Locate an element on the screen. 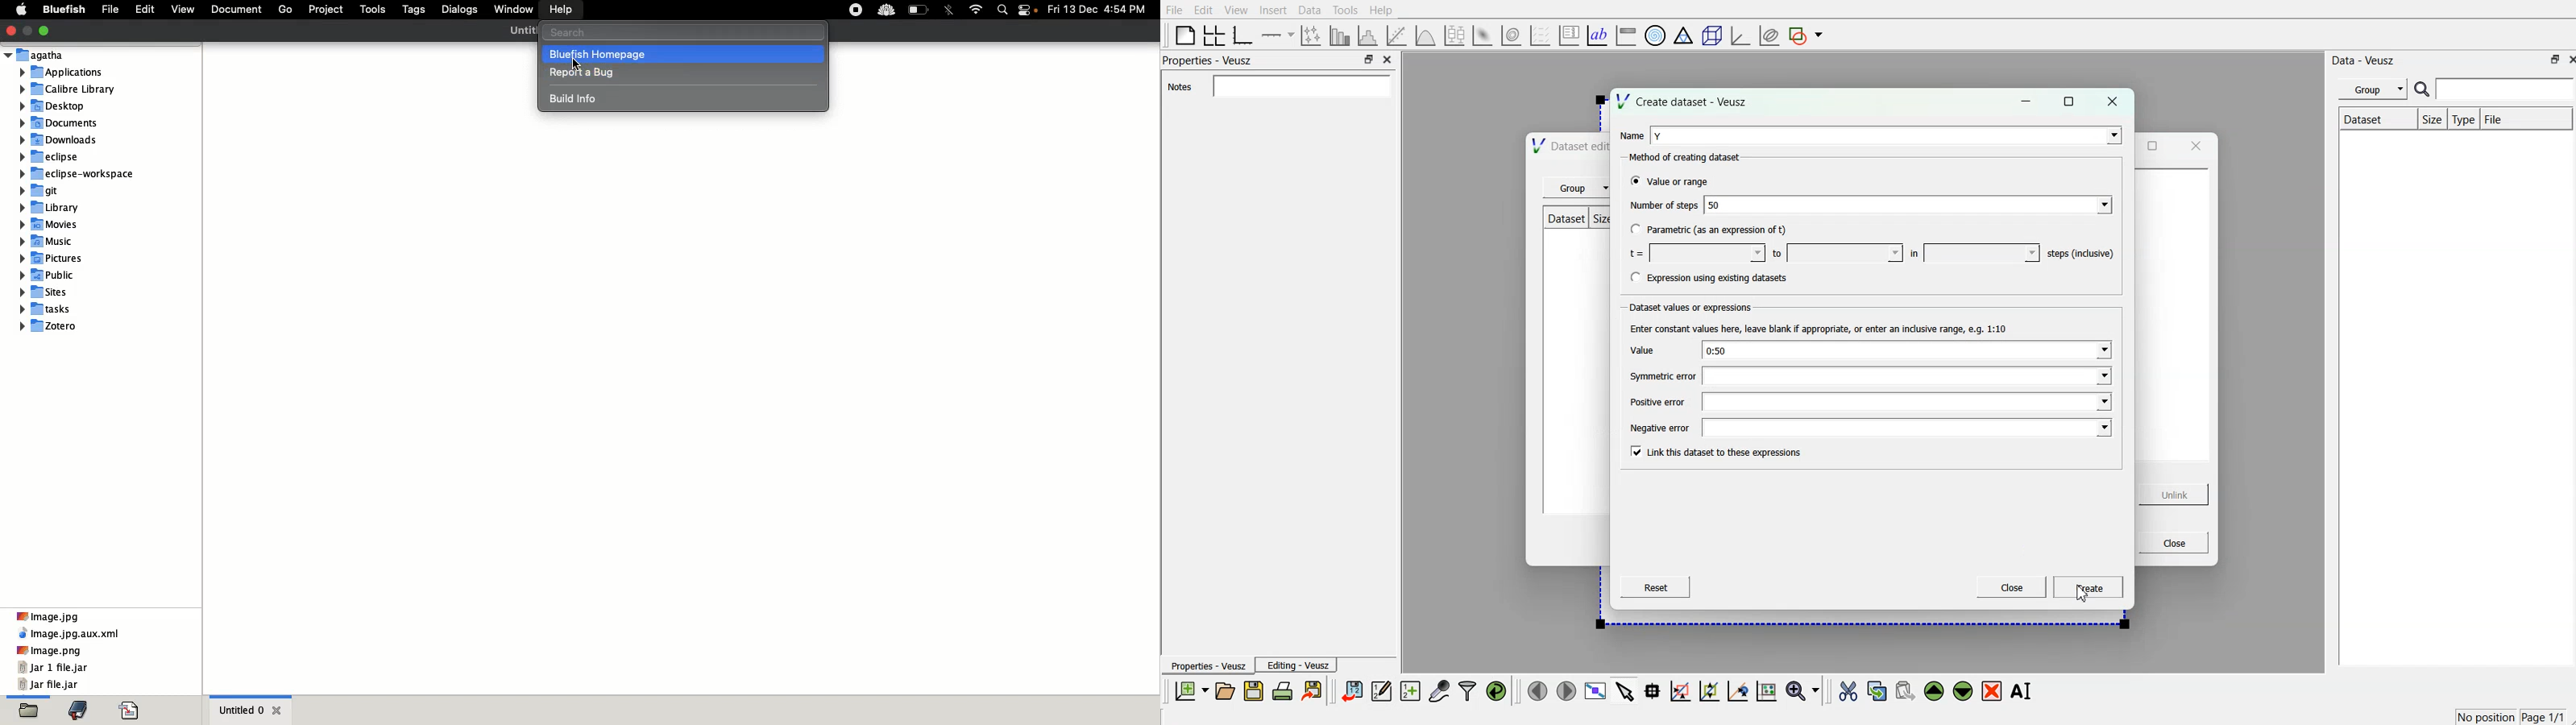 This screenshot has height=728, width=2576. image color bar is located at coordinates (1626, 34).